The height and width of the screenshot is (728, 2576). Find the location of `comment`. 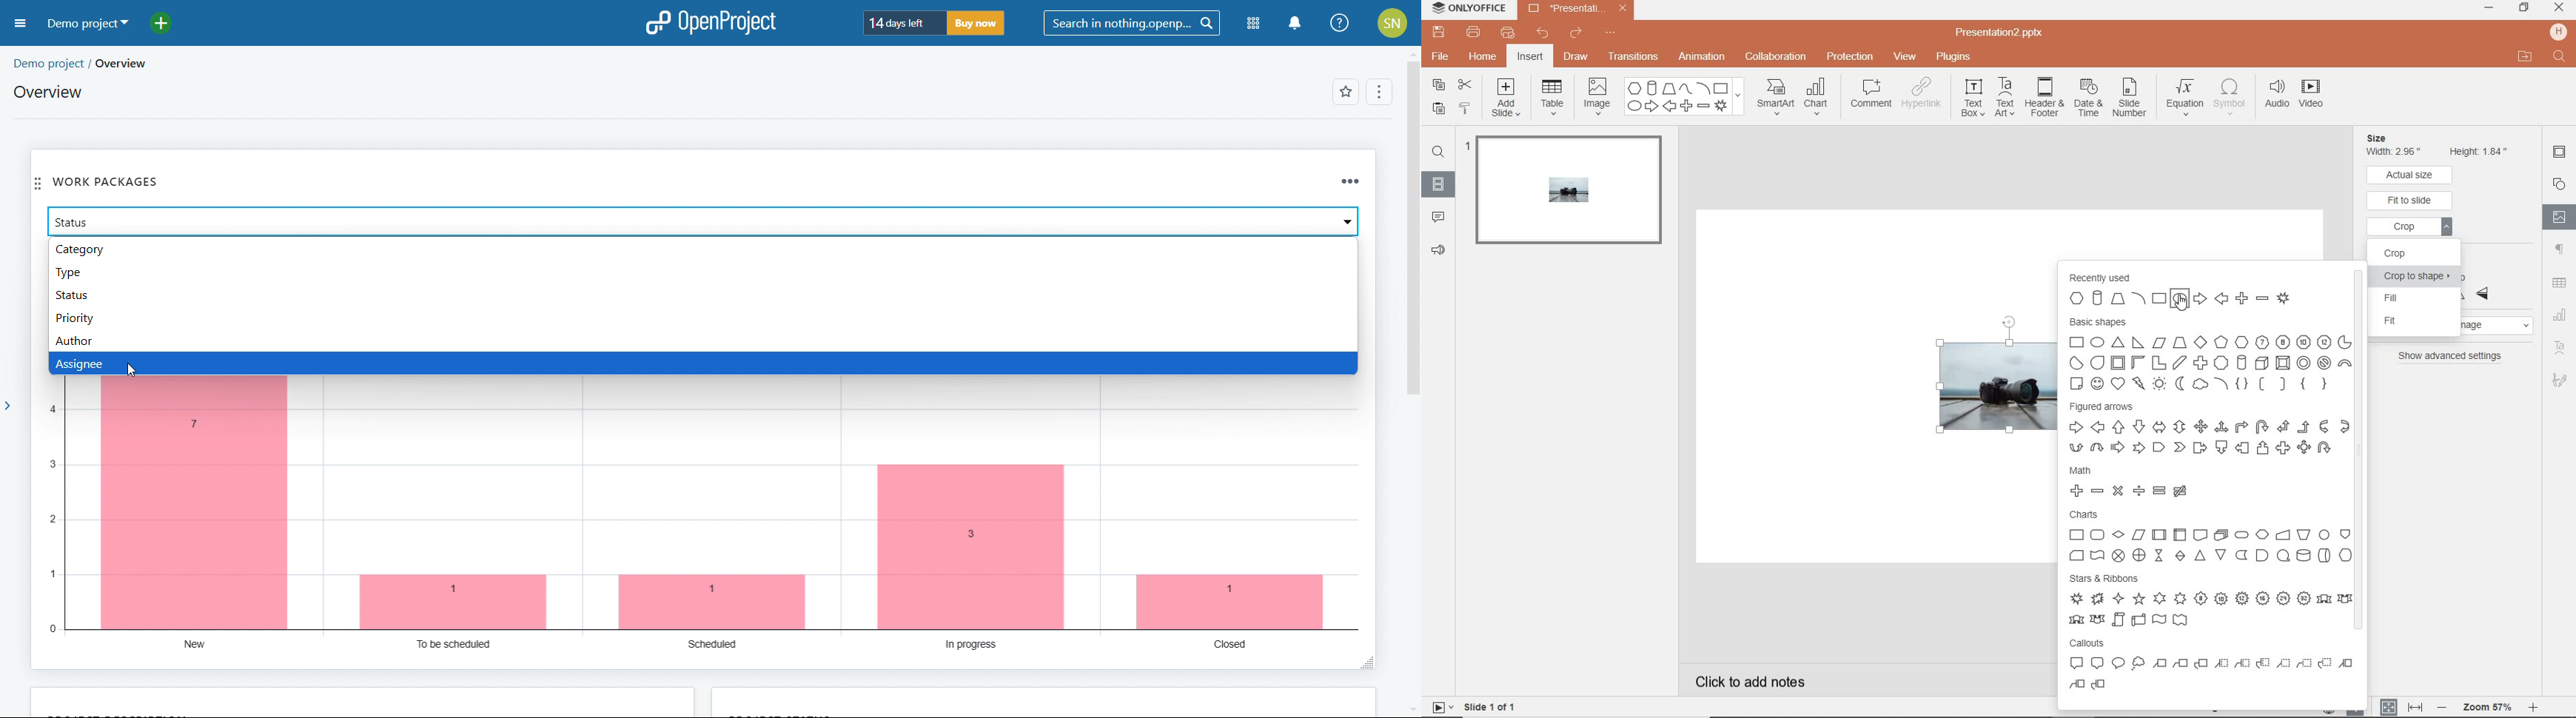

comment is located at coordinates (1872, 96).